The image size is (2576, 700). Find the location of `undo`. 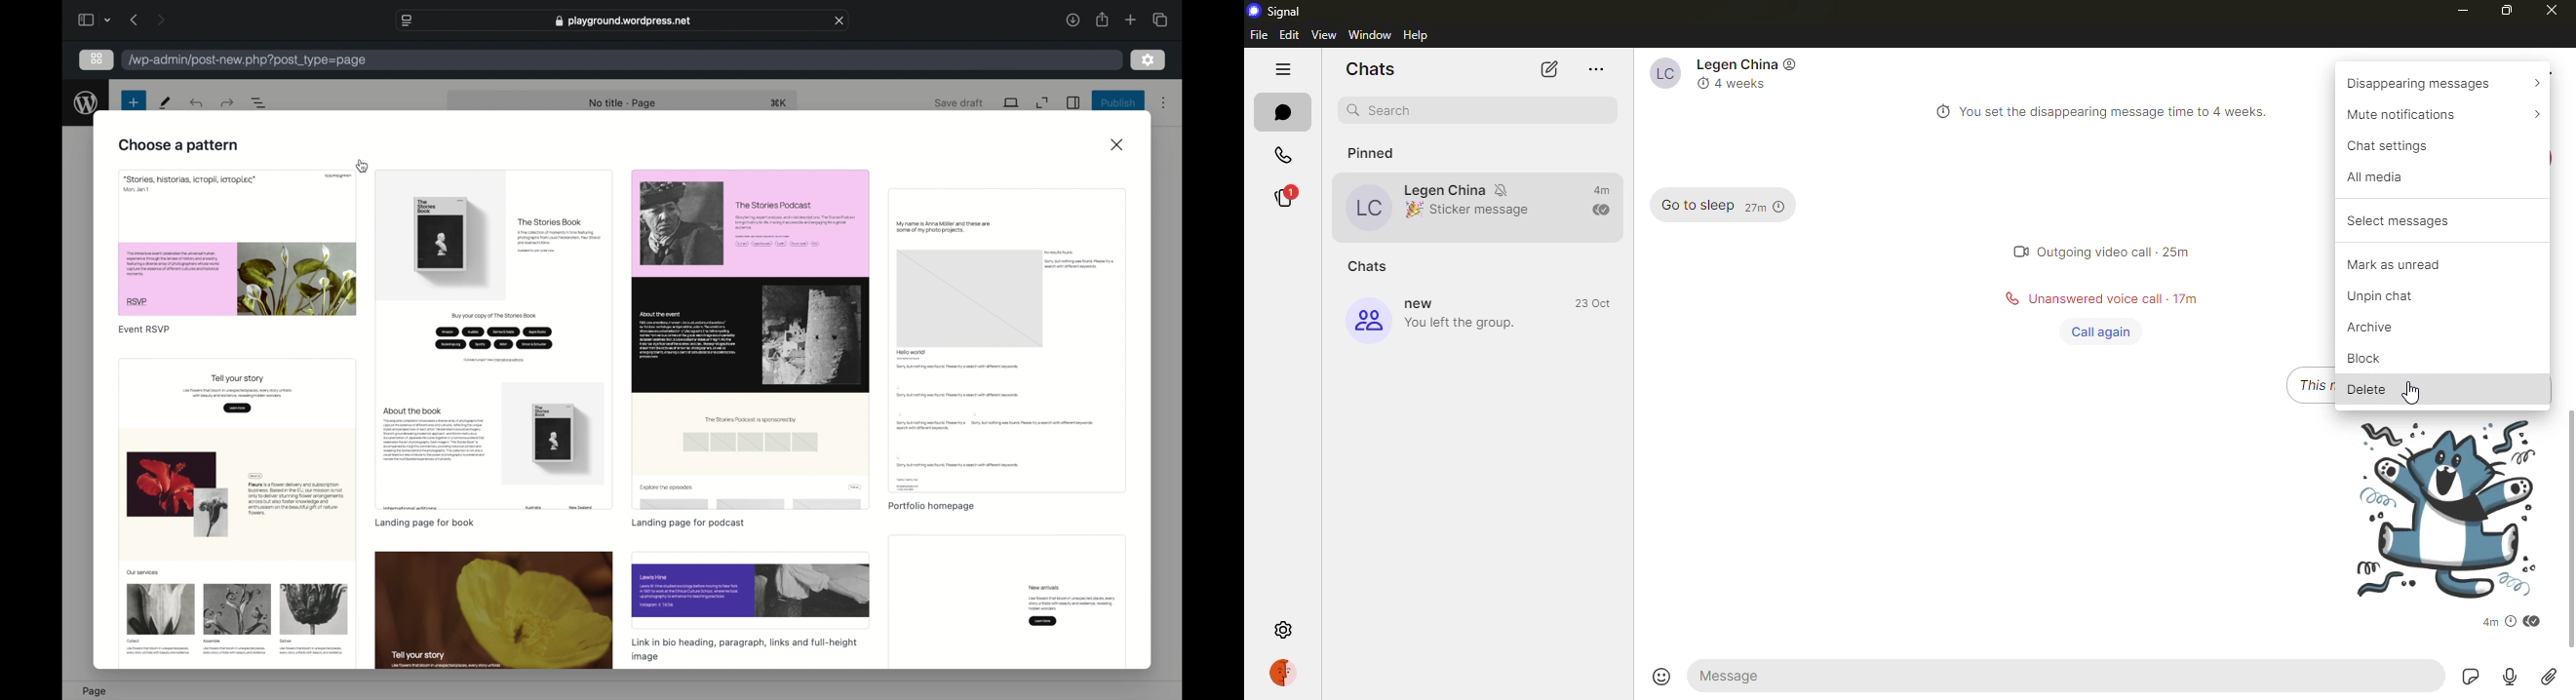

undo is located at coordinates (227, 102).